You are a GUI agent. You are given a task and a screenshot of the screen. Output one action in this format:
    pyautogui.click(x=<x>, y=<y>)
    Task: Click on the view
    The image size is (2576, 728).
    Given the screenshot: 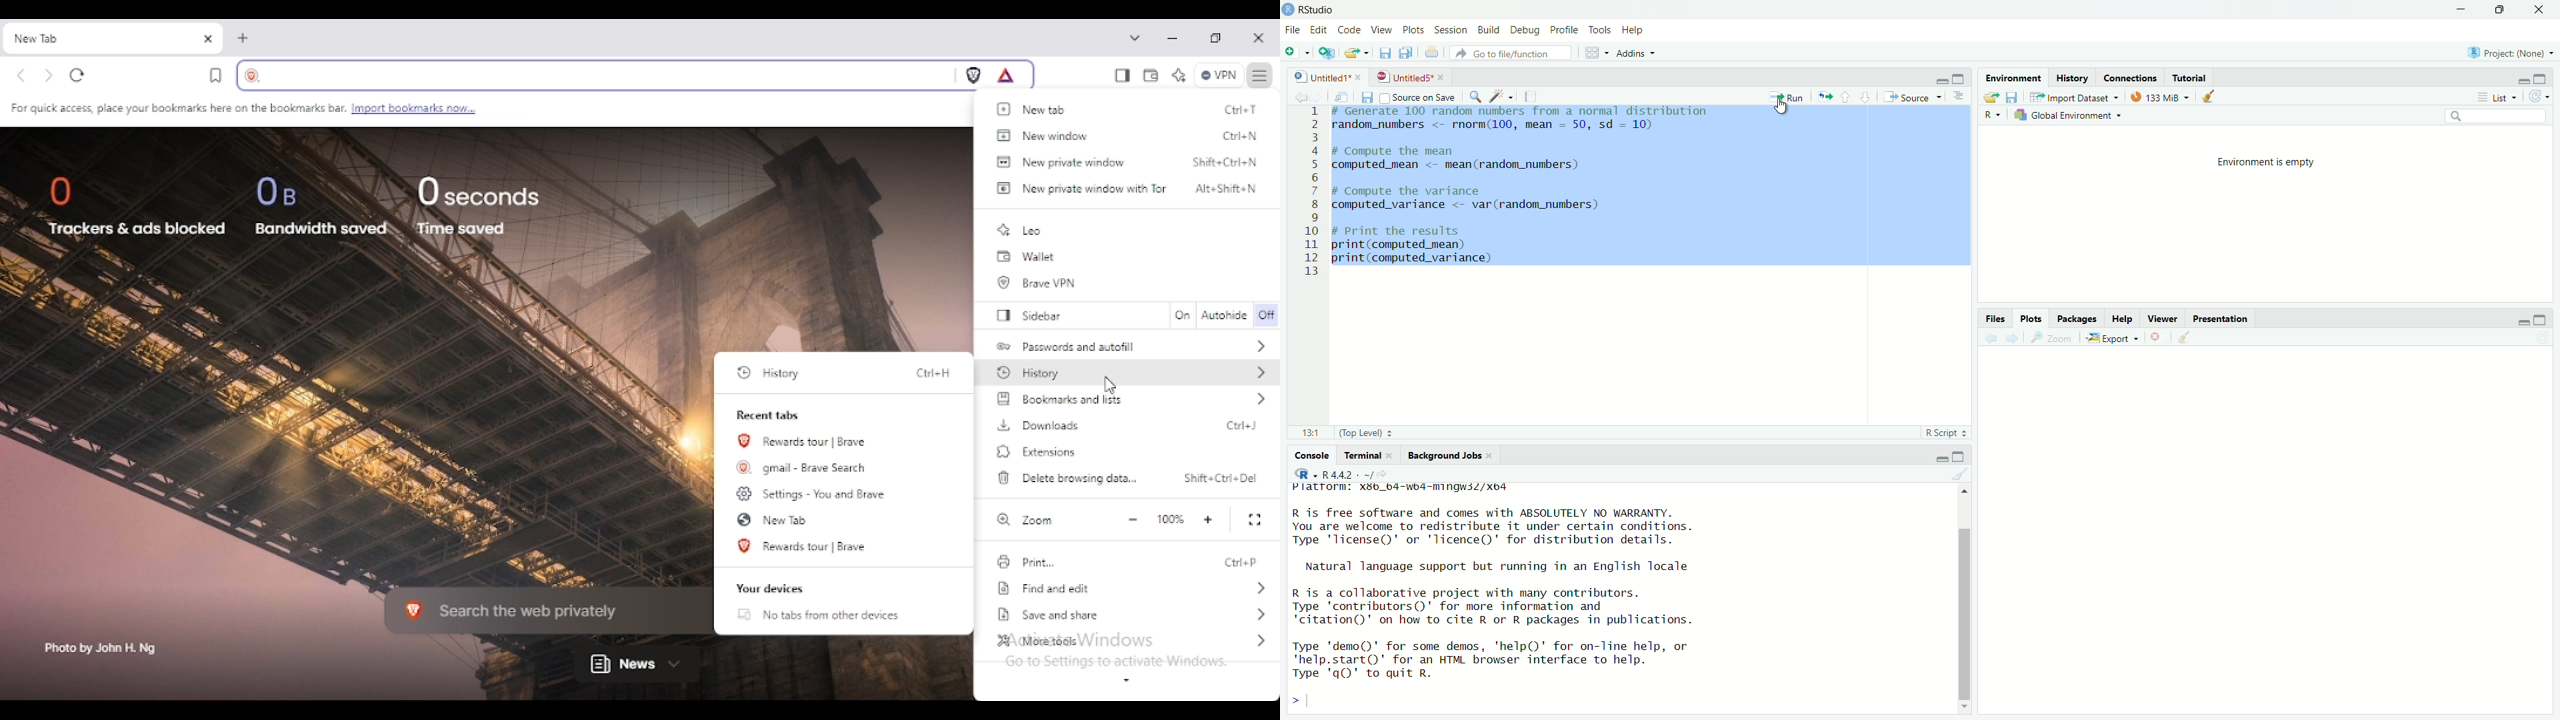 What is the action you would take?
    pyautogui.click(x=1383, y=31)
    